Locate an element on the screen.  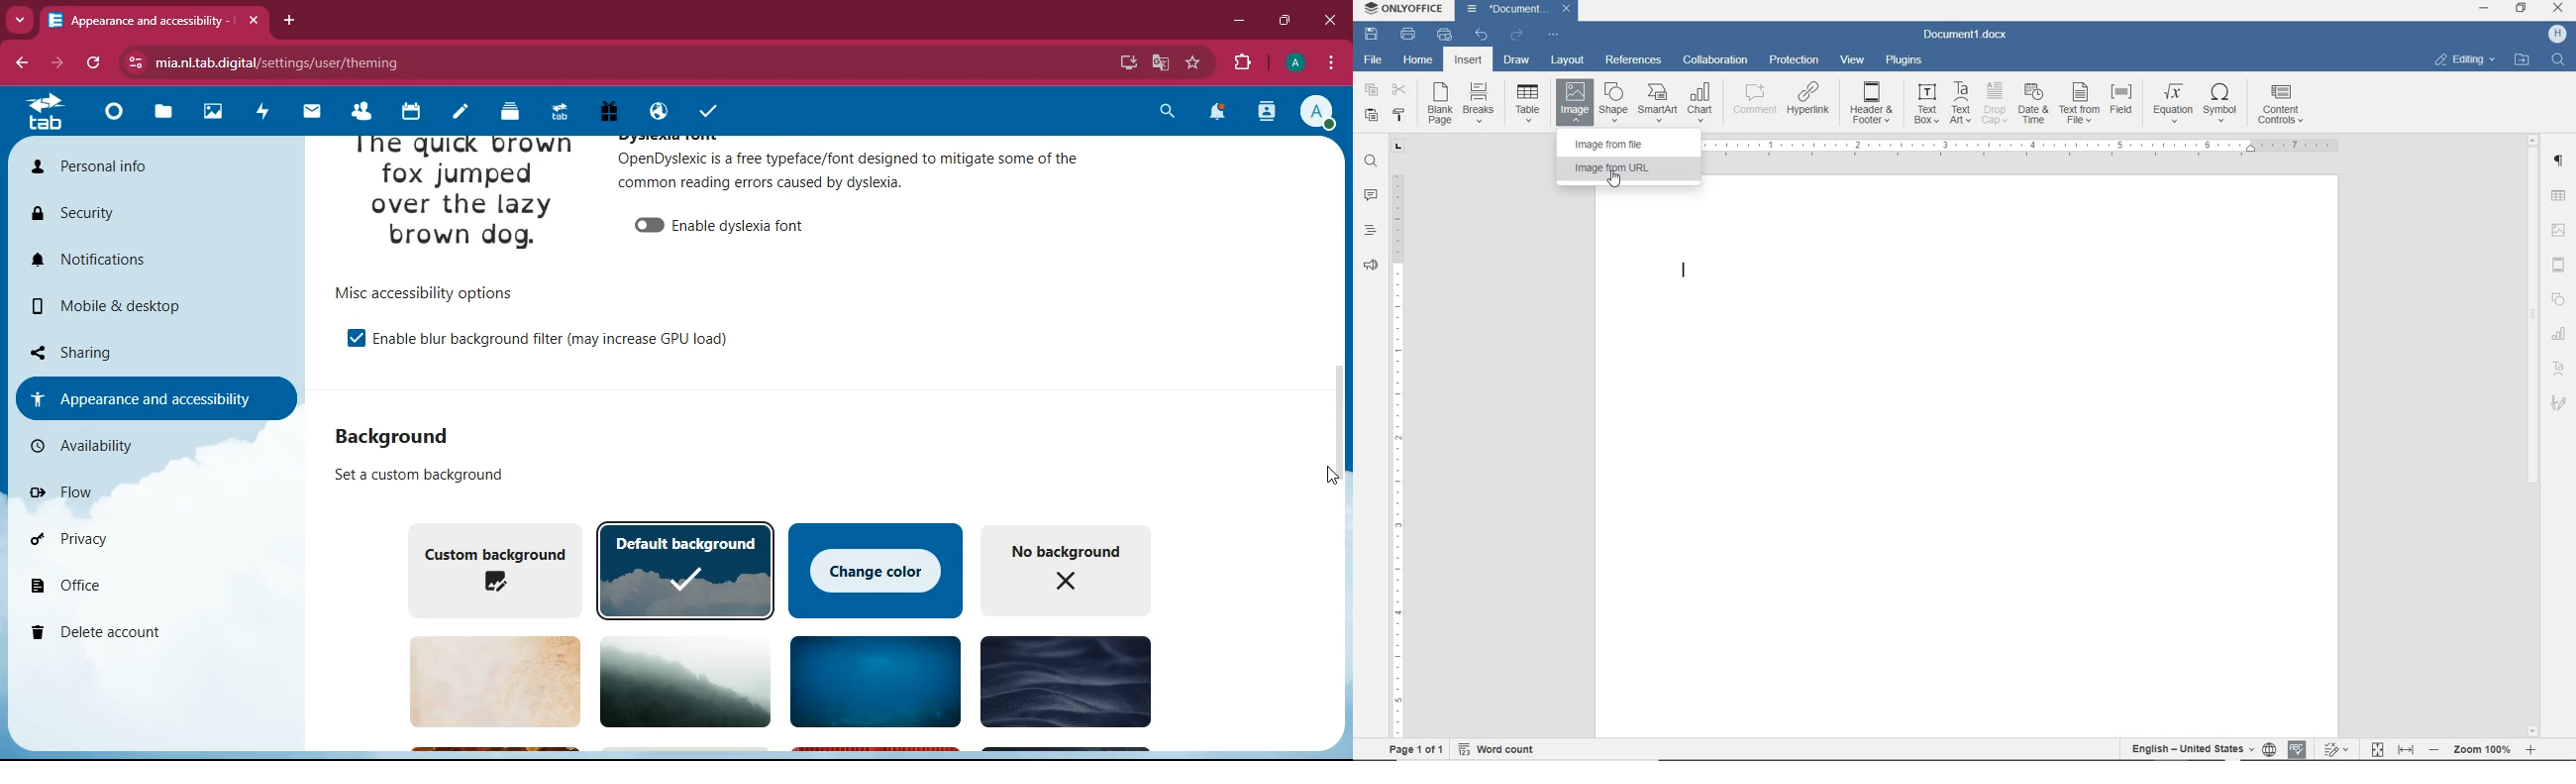
files is located at coordinates (158, 114).